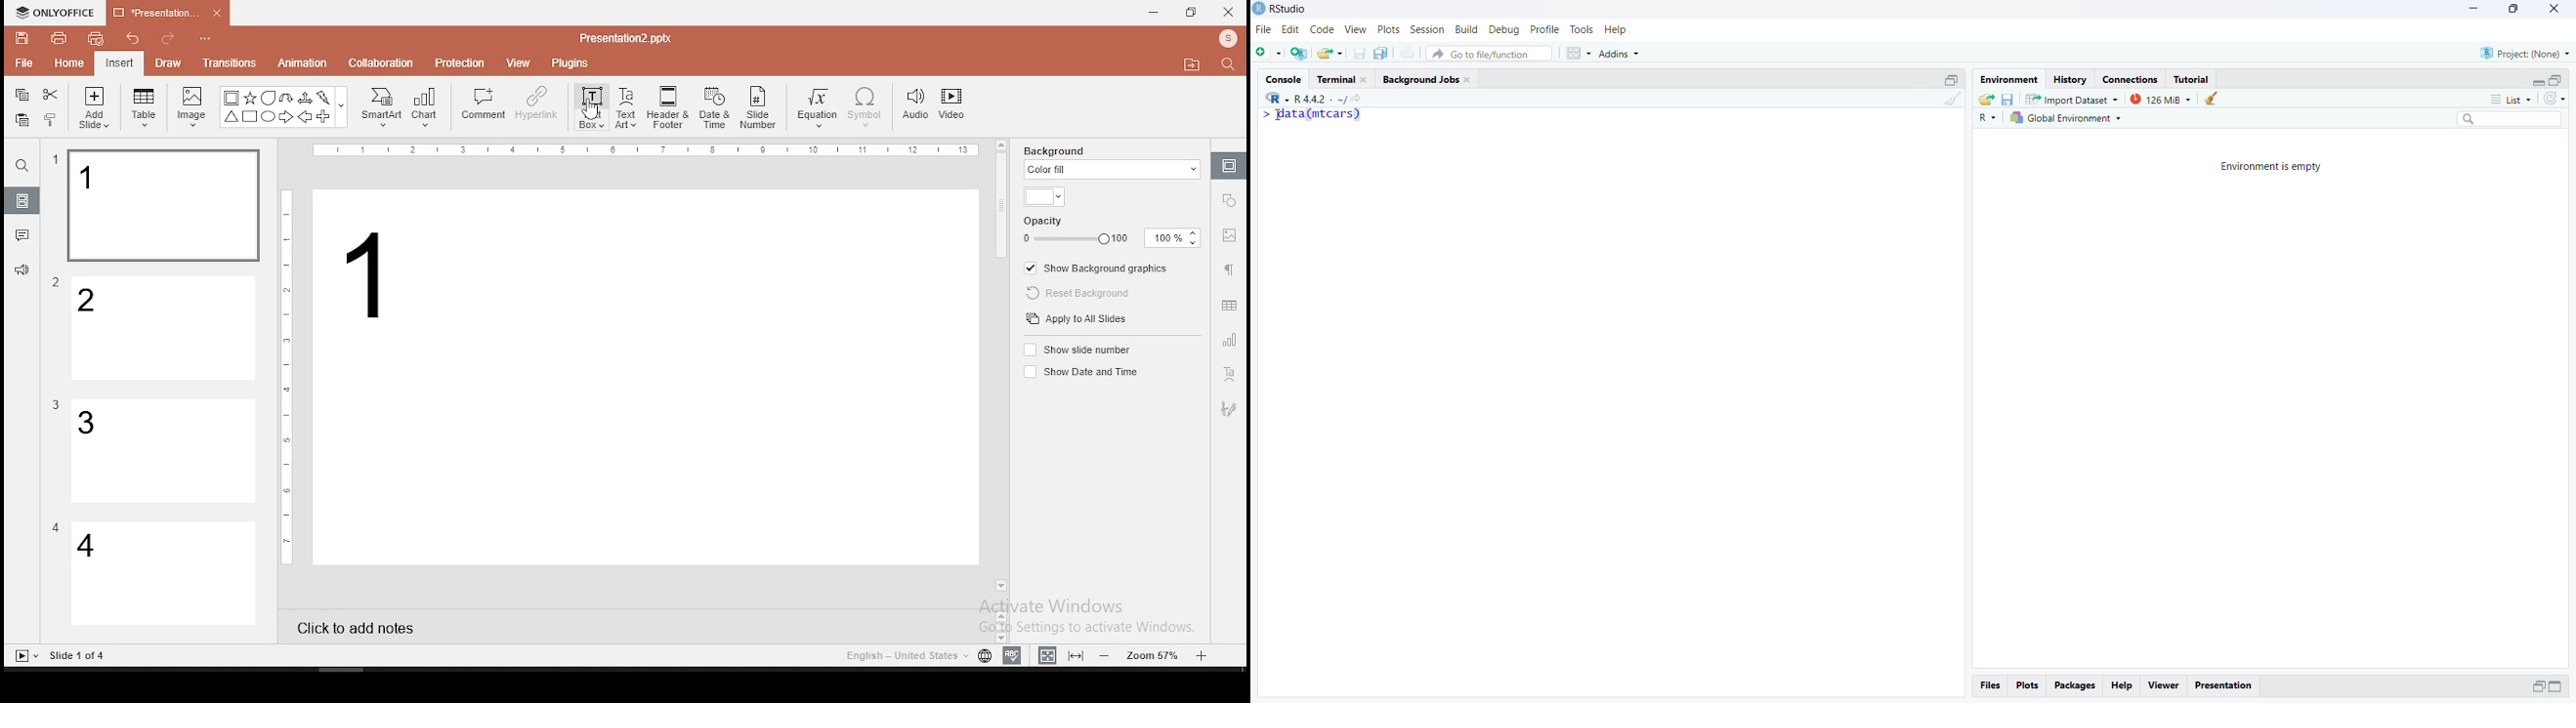 The image size is (2576, 728). What do you see at coordinates (1581, 28) in the screenshot?
I see `Tools` at bounding box center [1581, 28].